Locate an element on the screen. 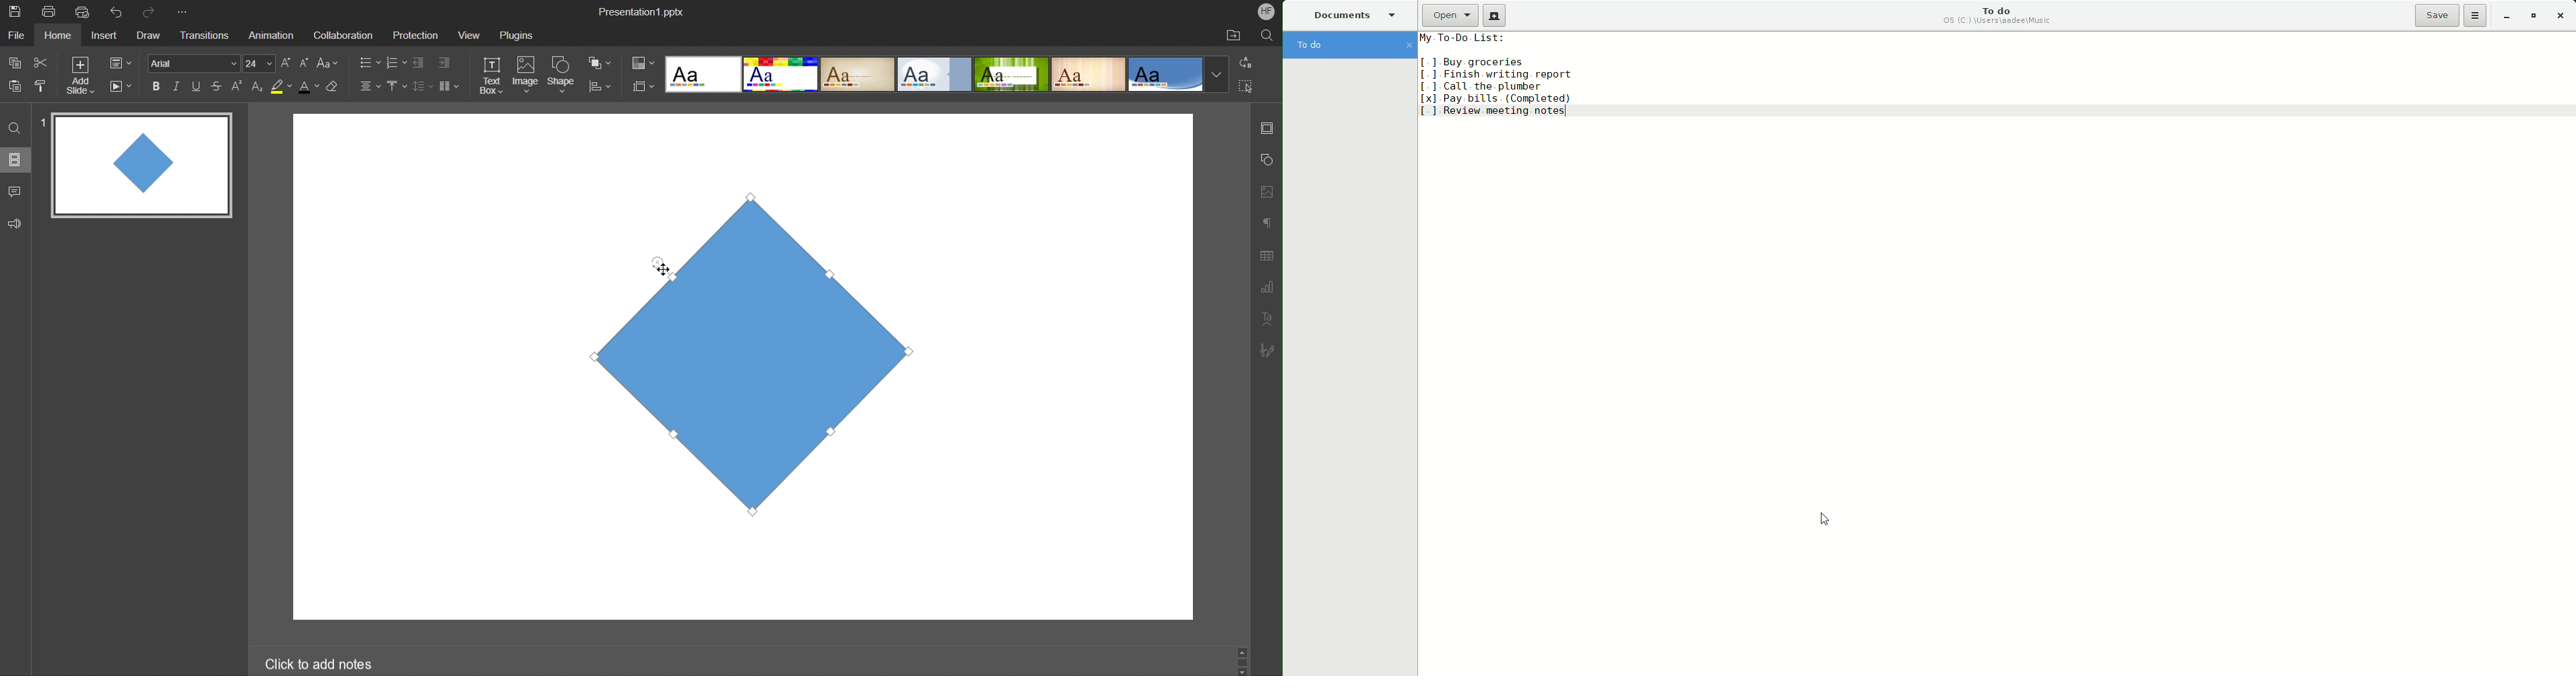  Cursor is located at coordinates (670, 272).